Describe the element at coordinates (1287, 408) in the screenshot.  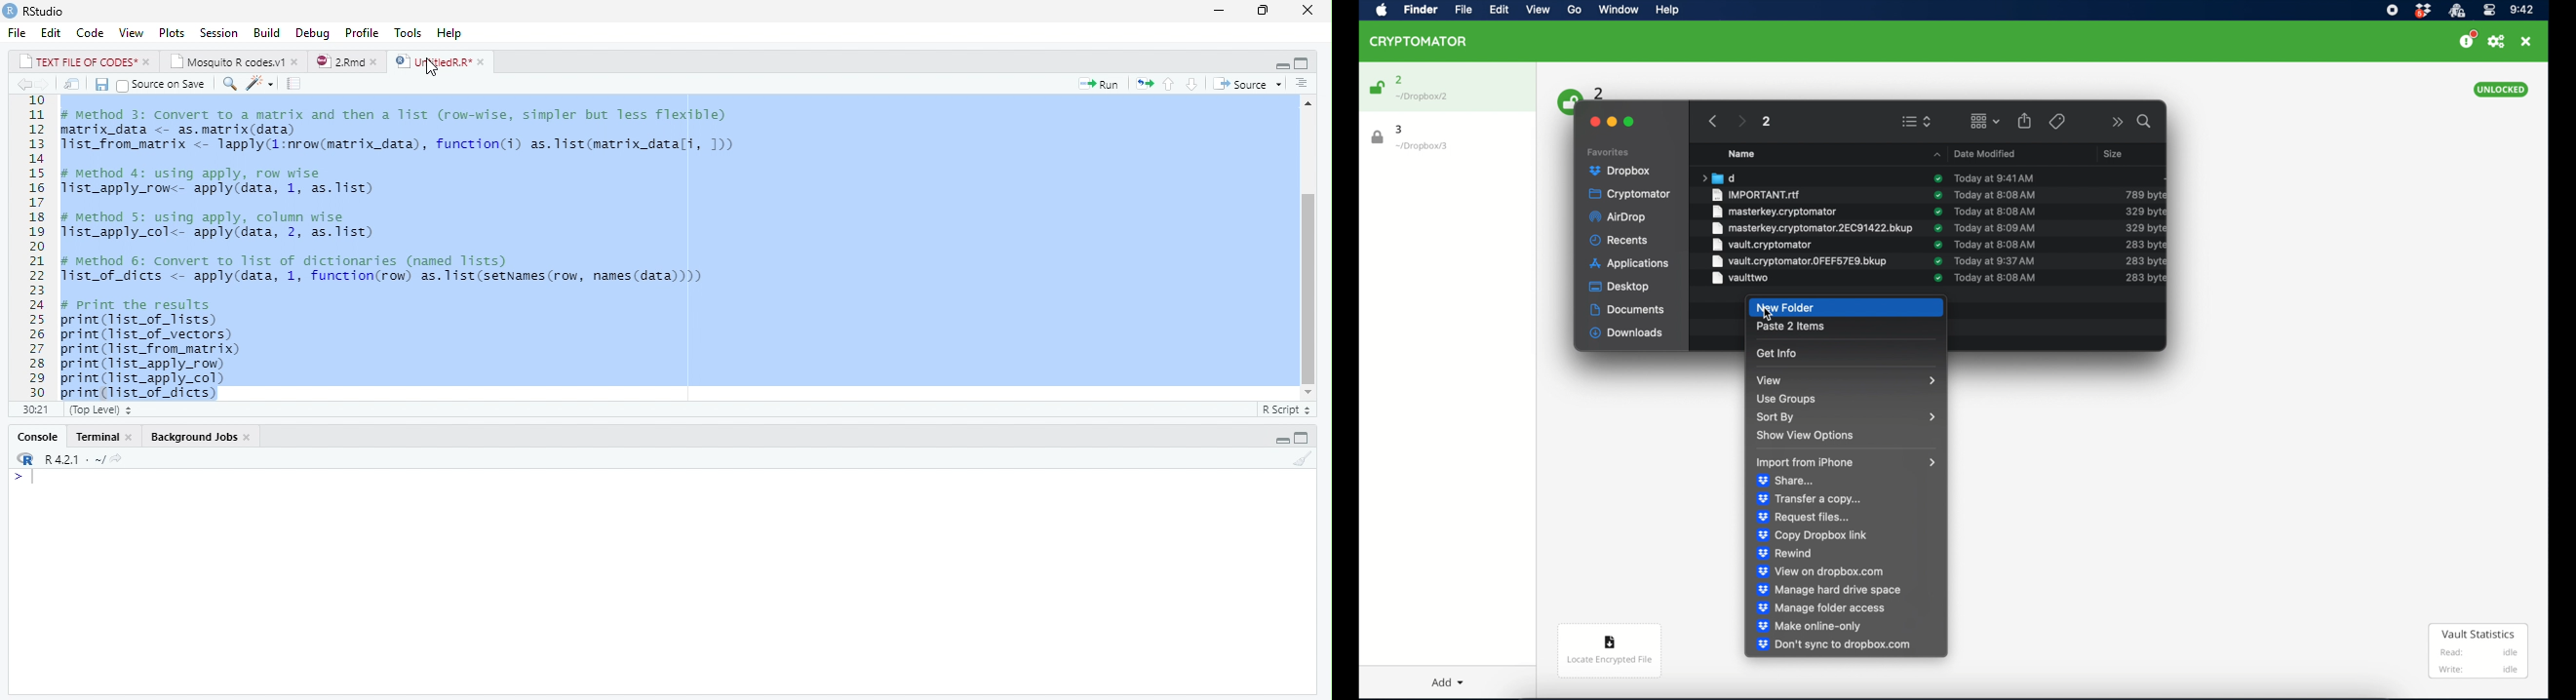
I see `R Script` at that location.